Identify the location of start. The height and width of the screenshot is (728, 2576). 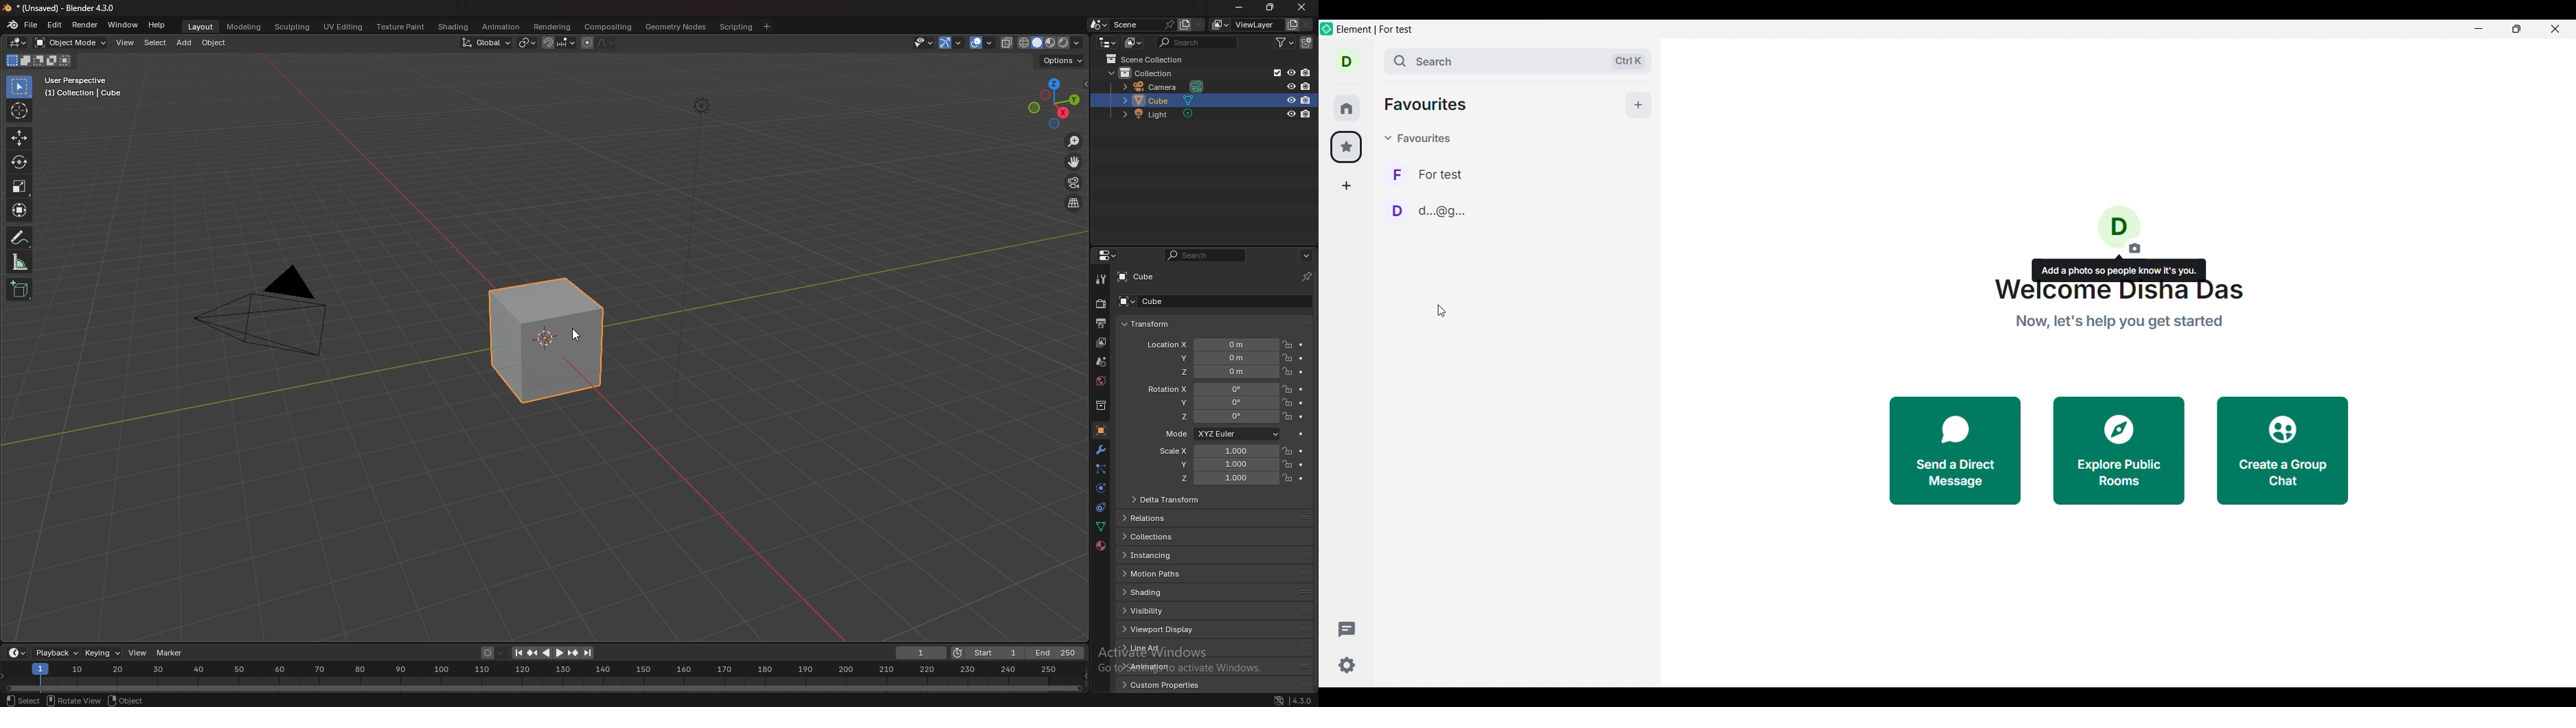
(990, 654).